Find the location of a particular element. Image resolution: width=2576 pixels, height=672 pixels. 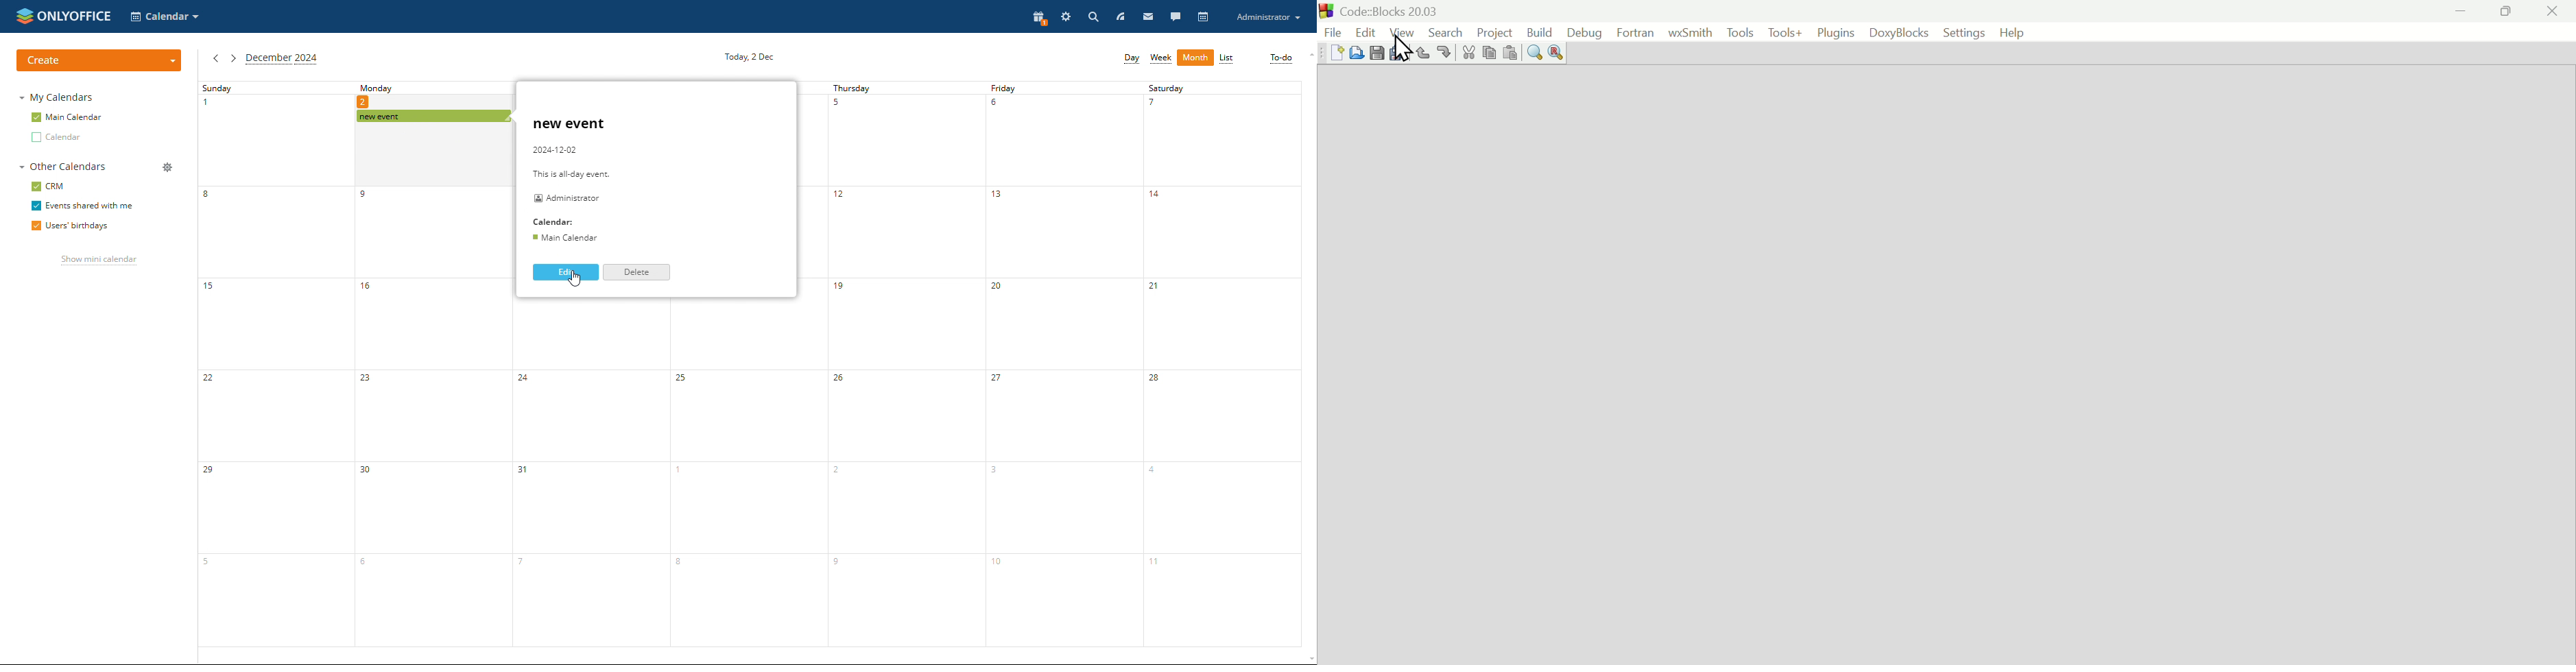

Project is located at coordinates (1492, 31).